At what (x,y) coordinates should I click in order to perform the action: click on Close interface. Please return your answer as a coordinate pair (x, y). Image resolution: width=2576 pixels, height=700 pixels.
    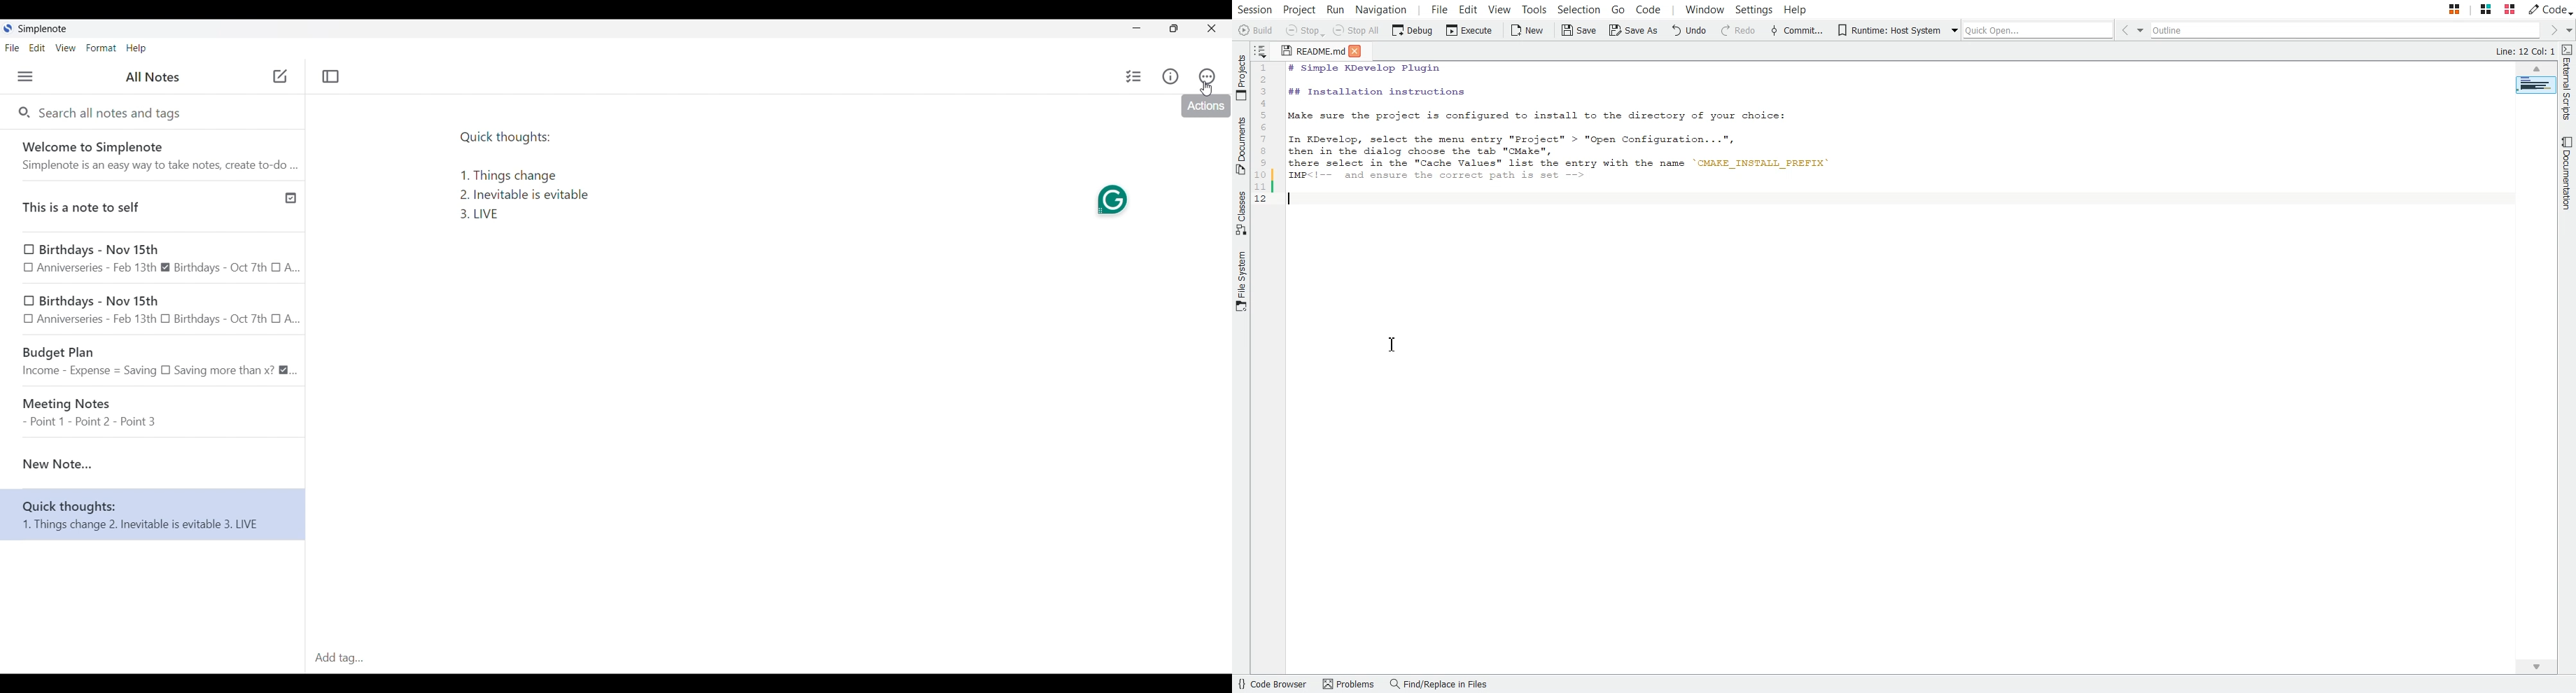
    Looking at the image, I should click on (1211, 28).